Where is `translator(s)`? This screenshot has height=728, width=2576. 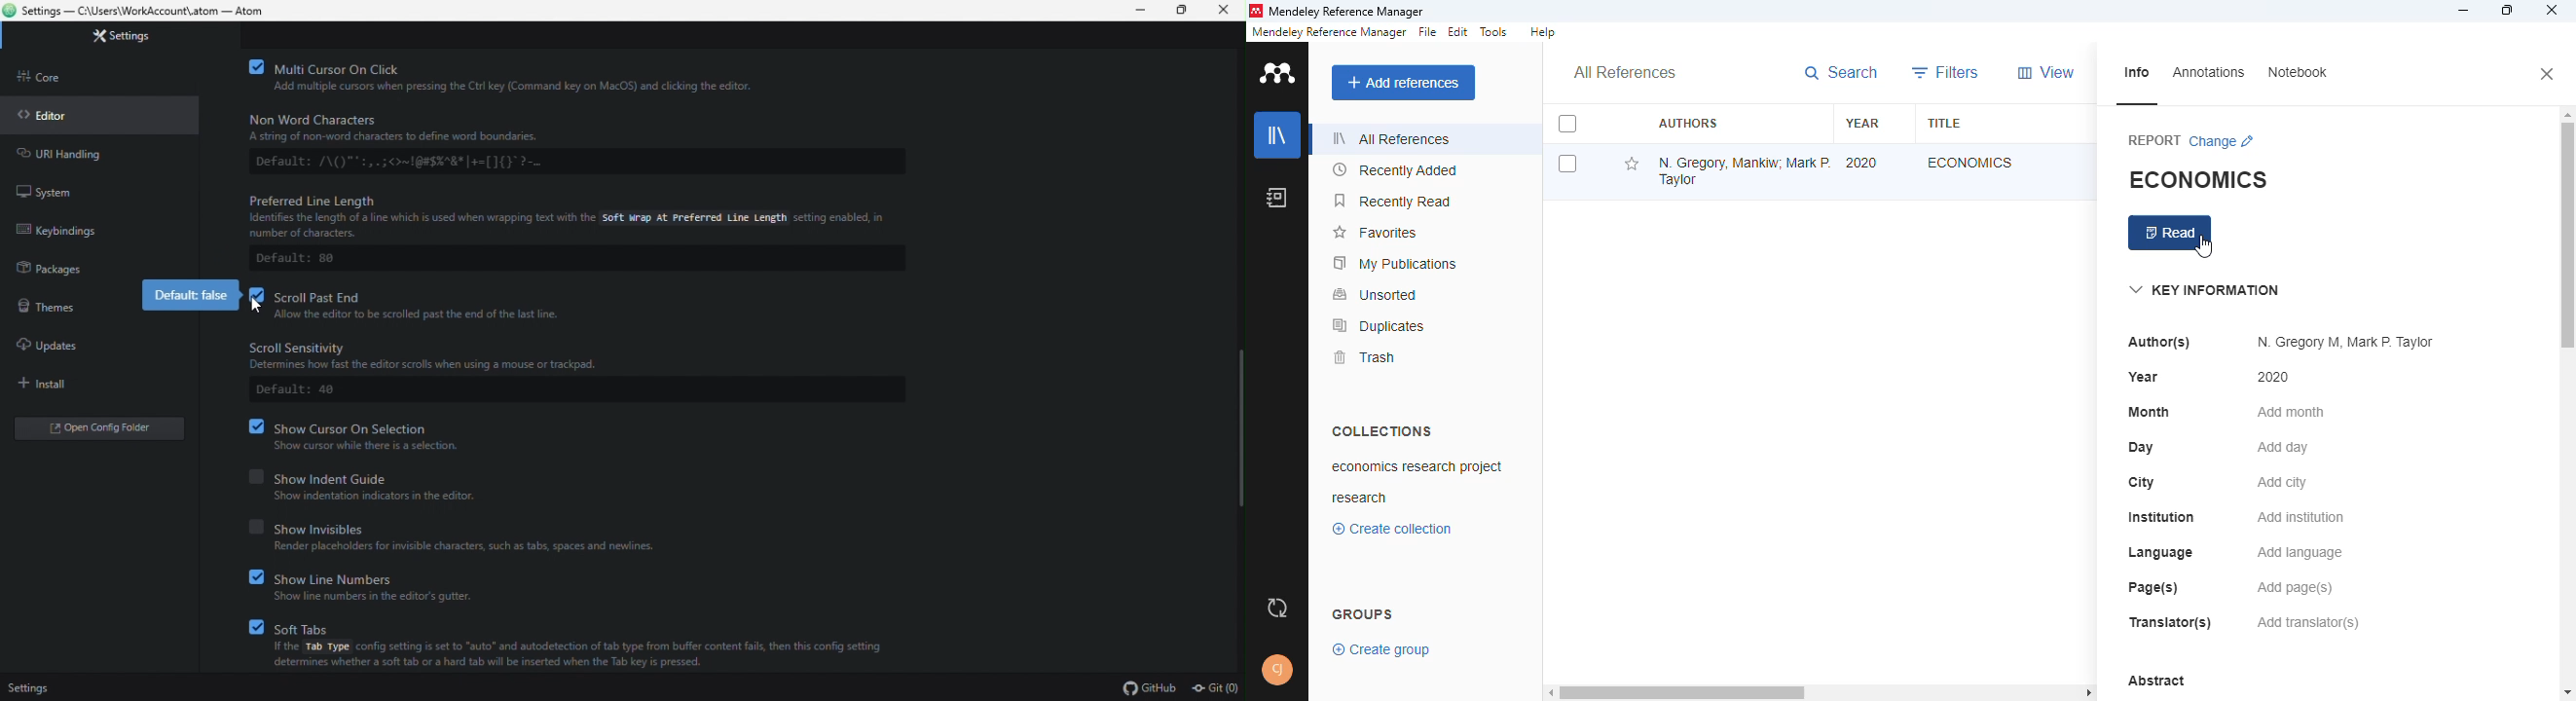
translator(s) is located at coordinates (2173, 622).